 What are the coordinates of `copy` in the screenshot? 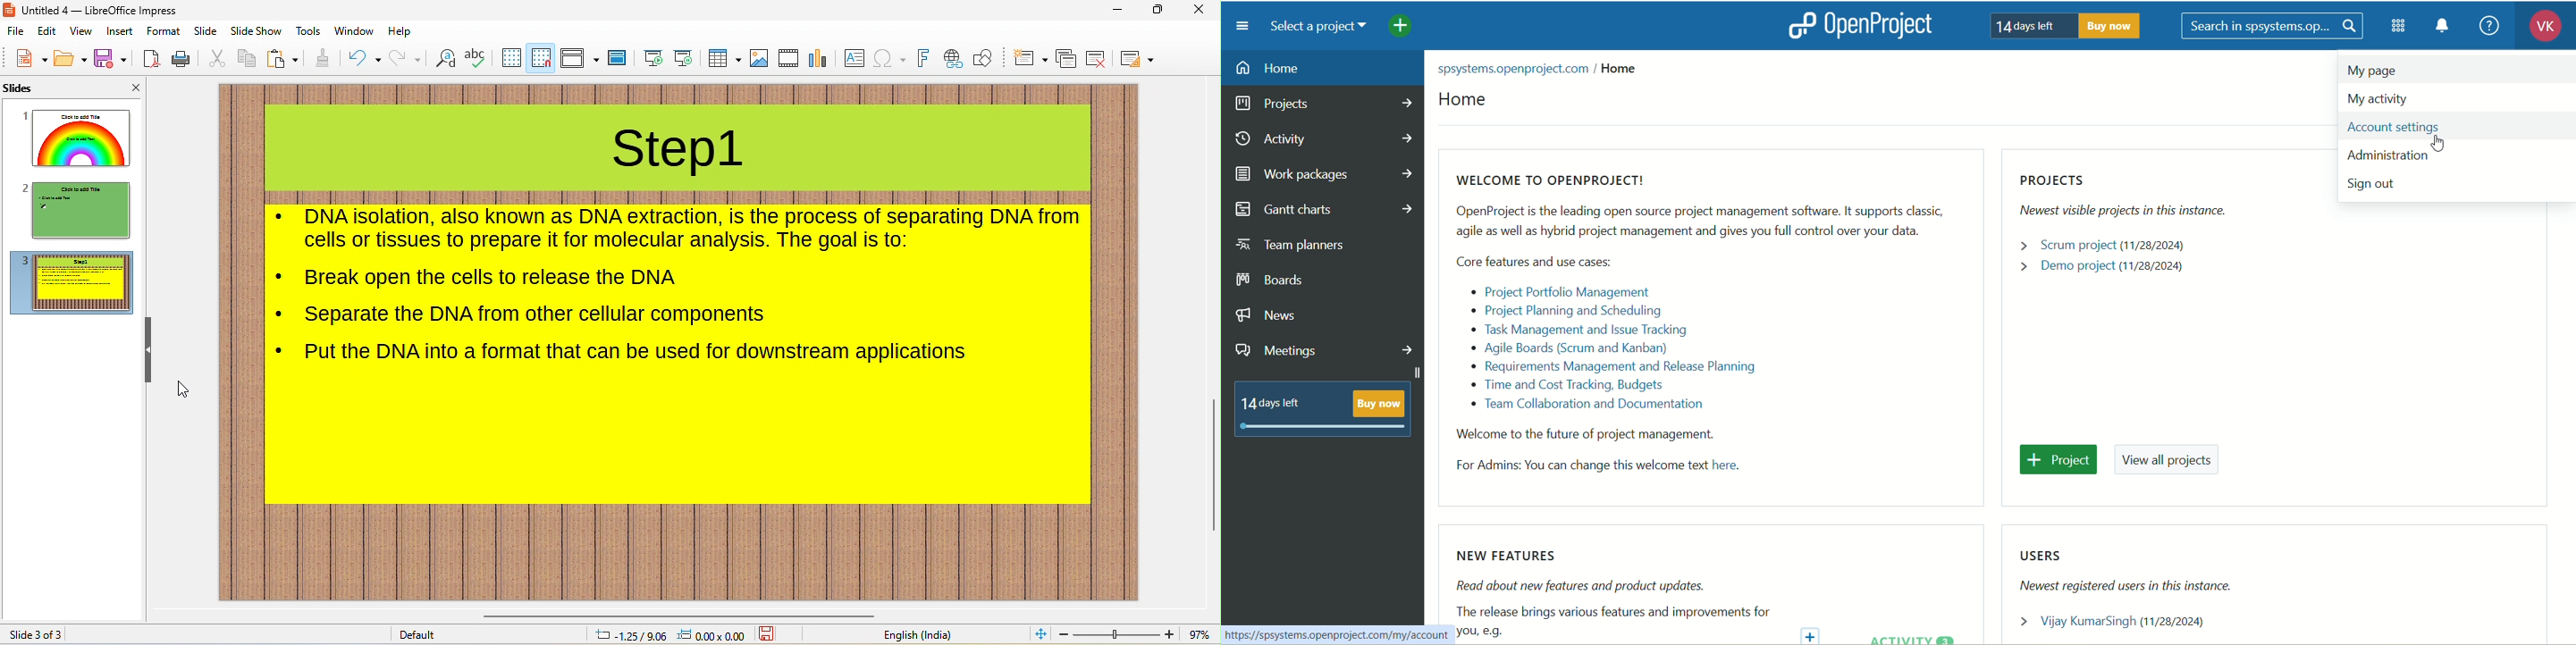 It's located at (244, 57).